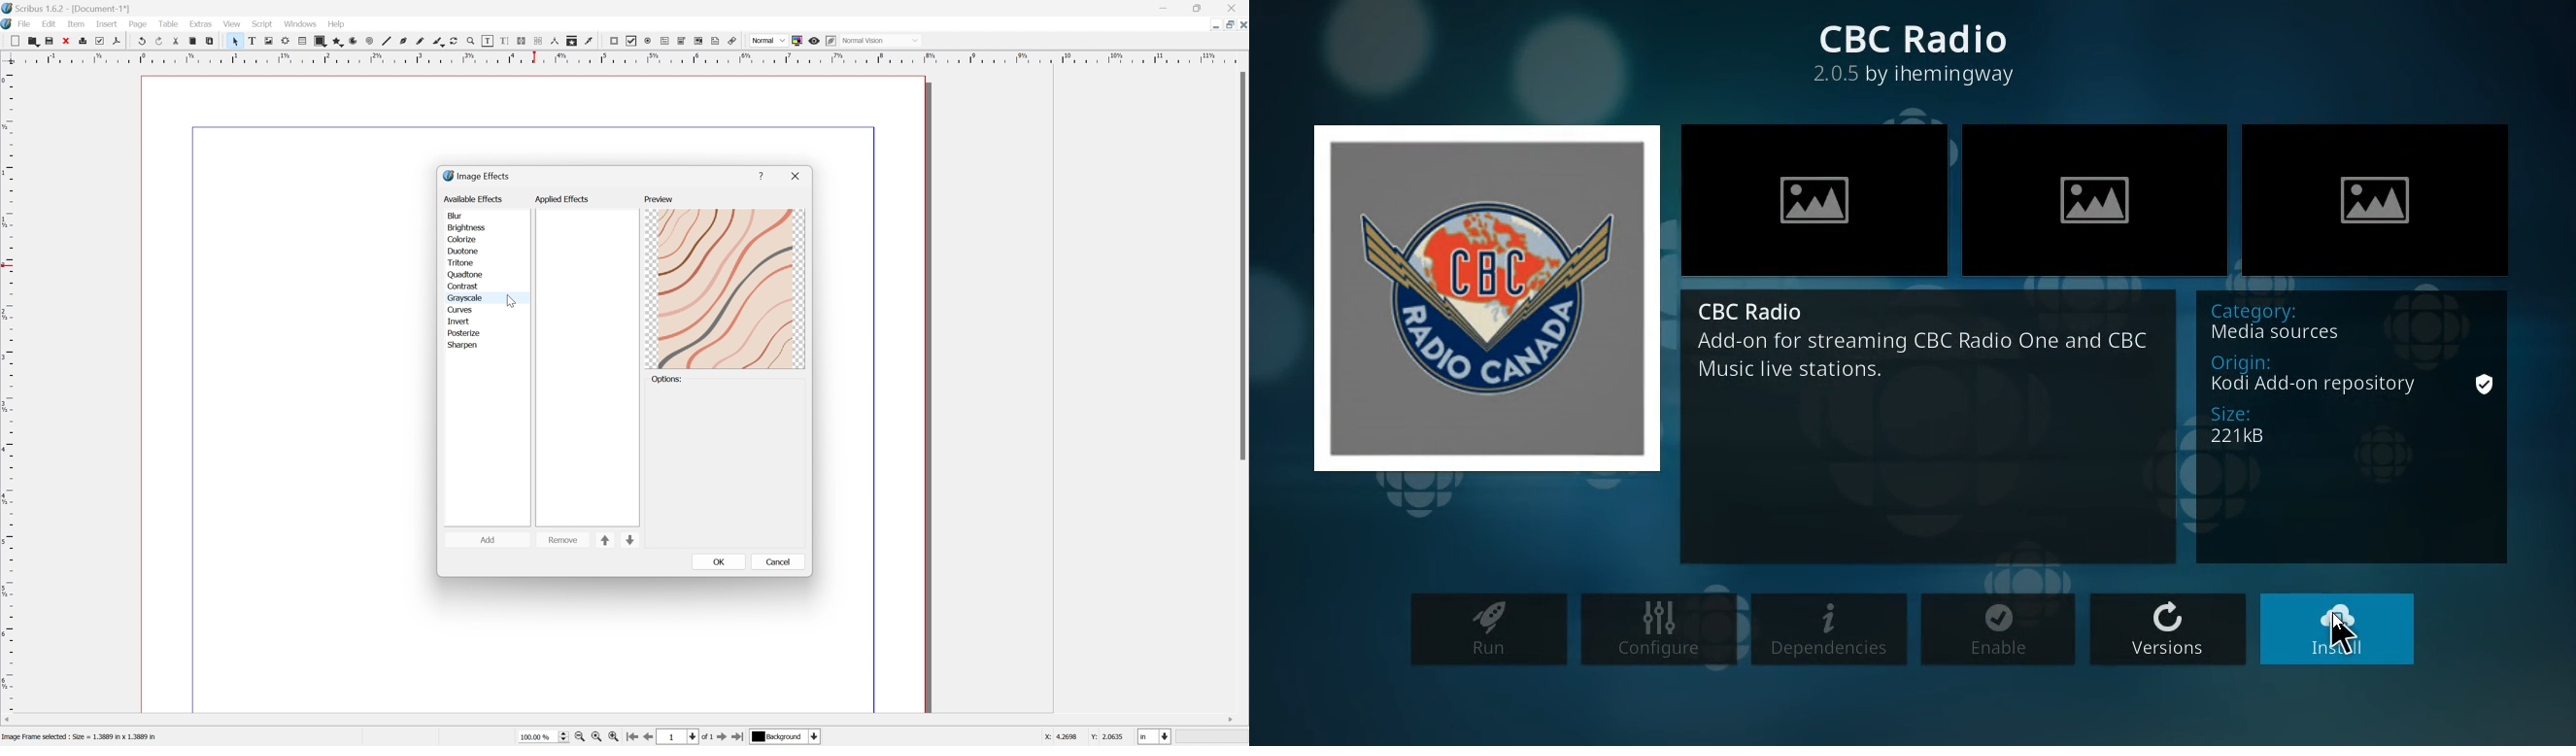 Image resolution: width=2576 pixels, height=756 pixels. I want to click on Rotate item, so click(459, 42).